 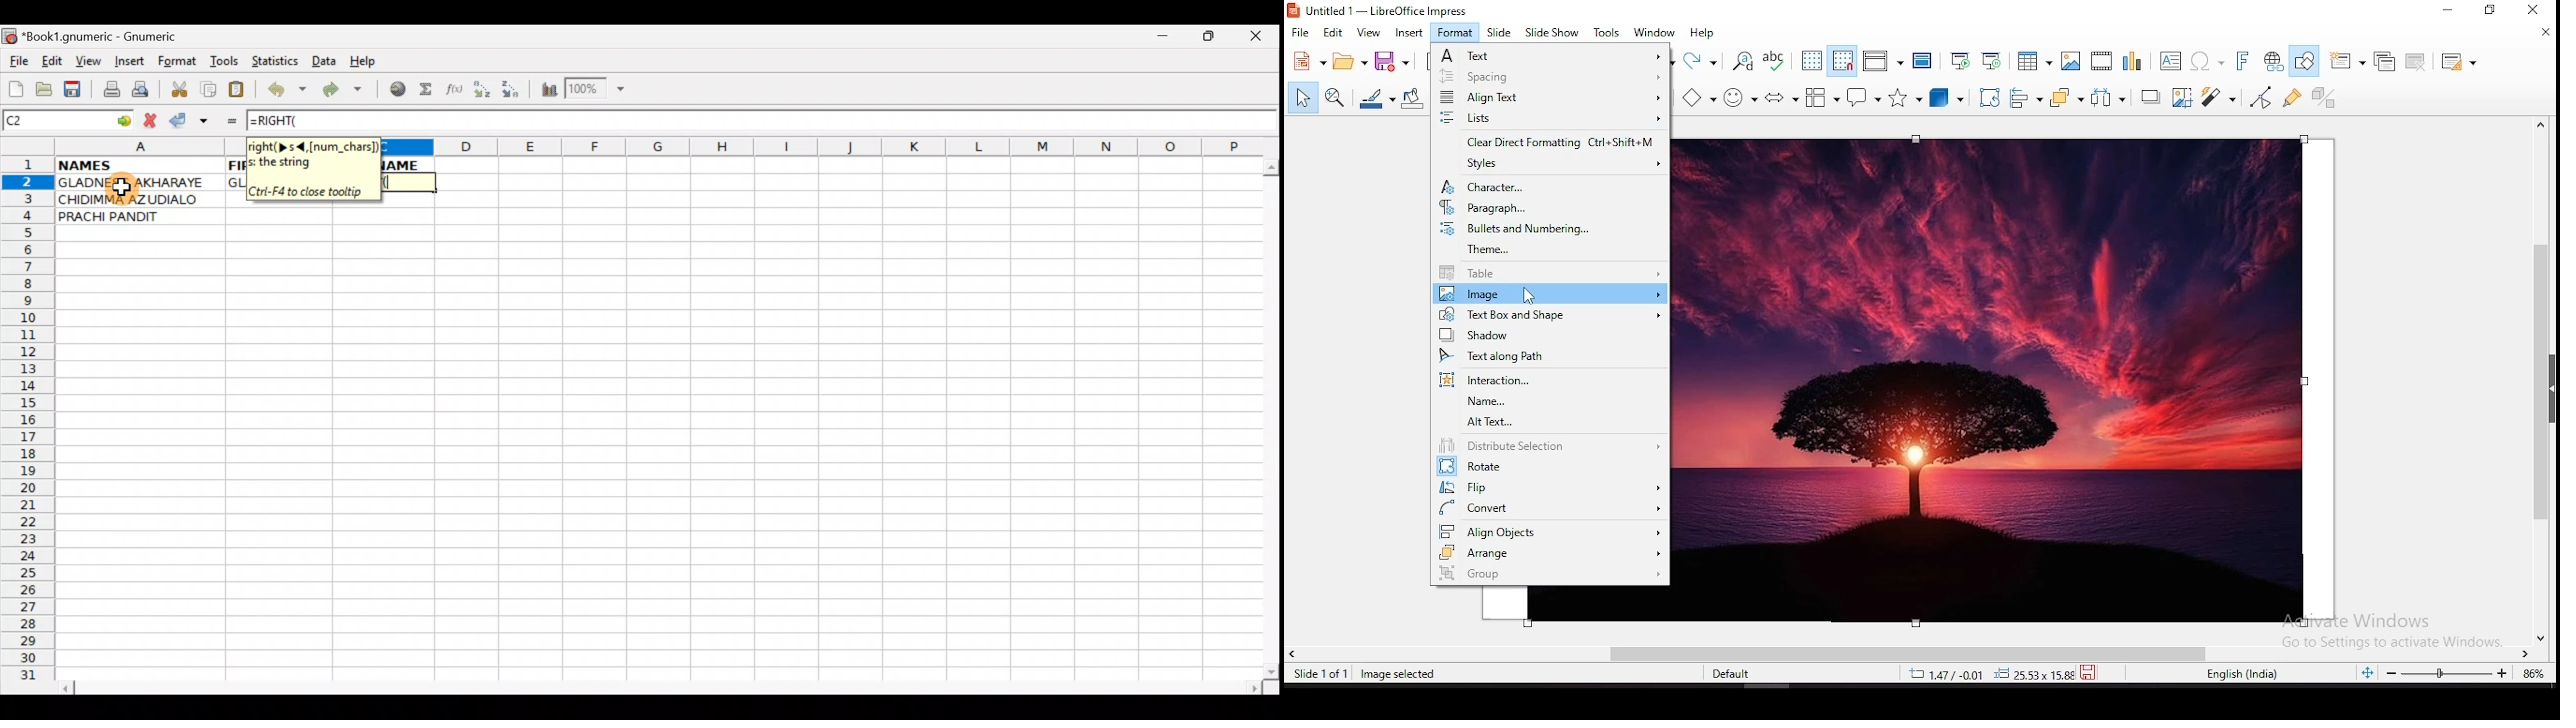 I want to click on fill color, so click(x=1412, y=97).